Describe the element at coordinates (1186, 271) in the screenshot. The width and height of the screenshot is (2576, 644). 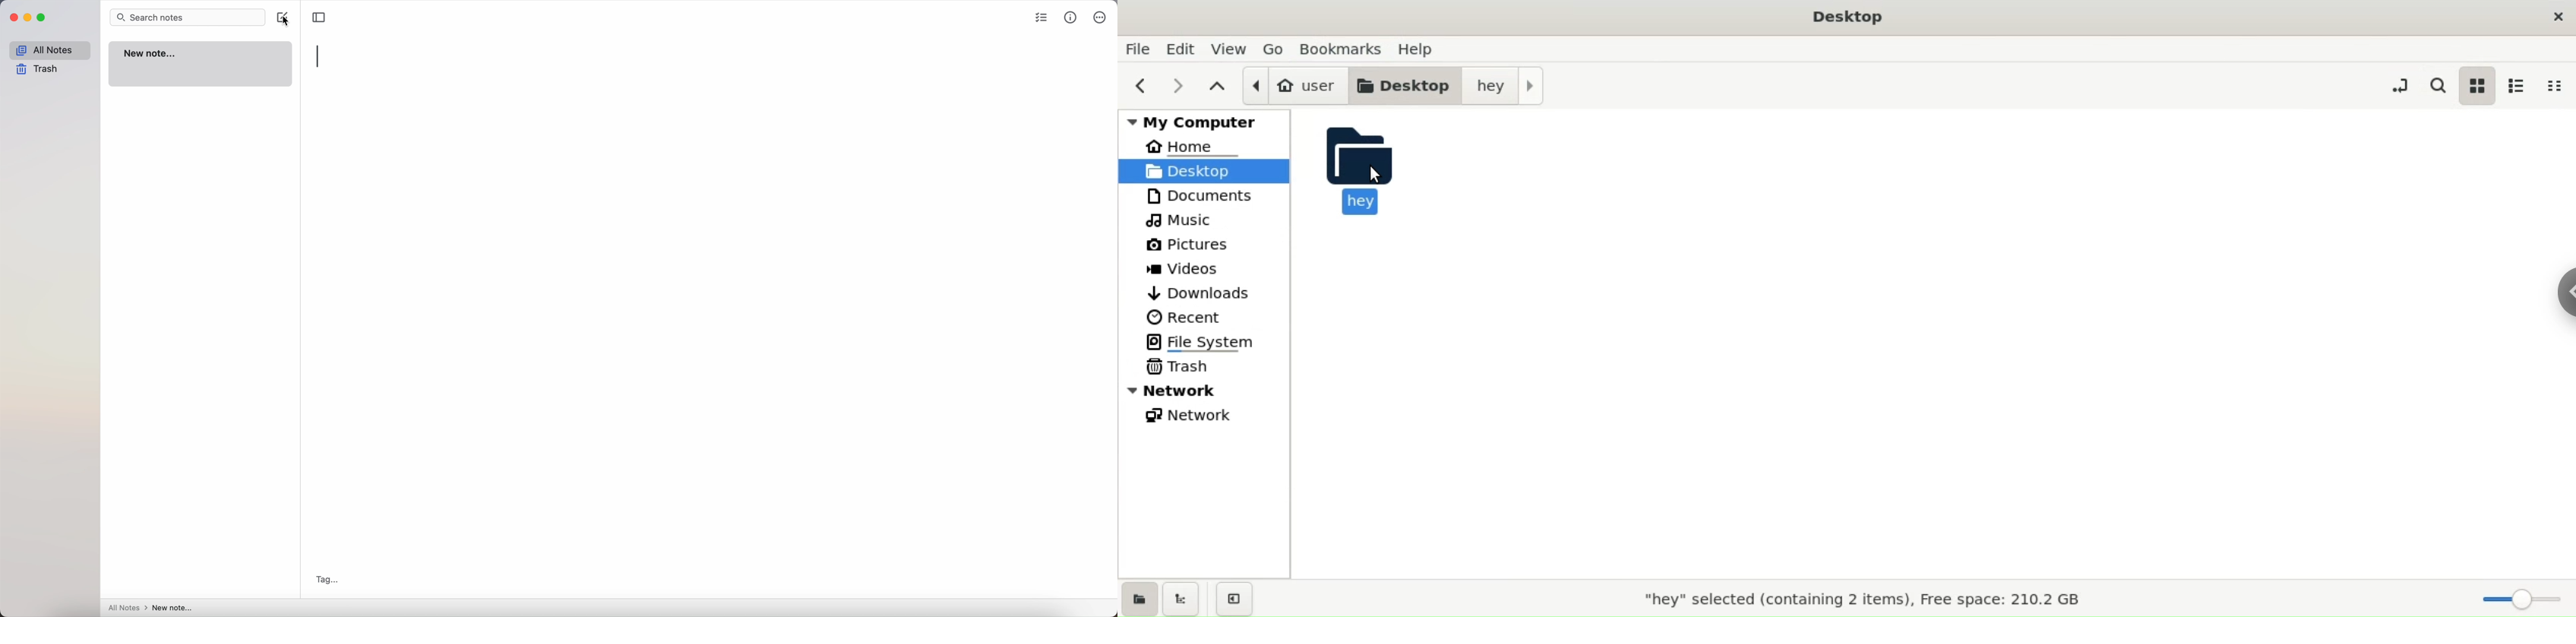
I see `videos` at that location.